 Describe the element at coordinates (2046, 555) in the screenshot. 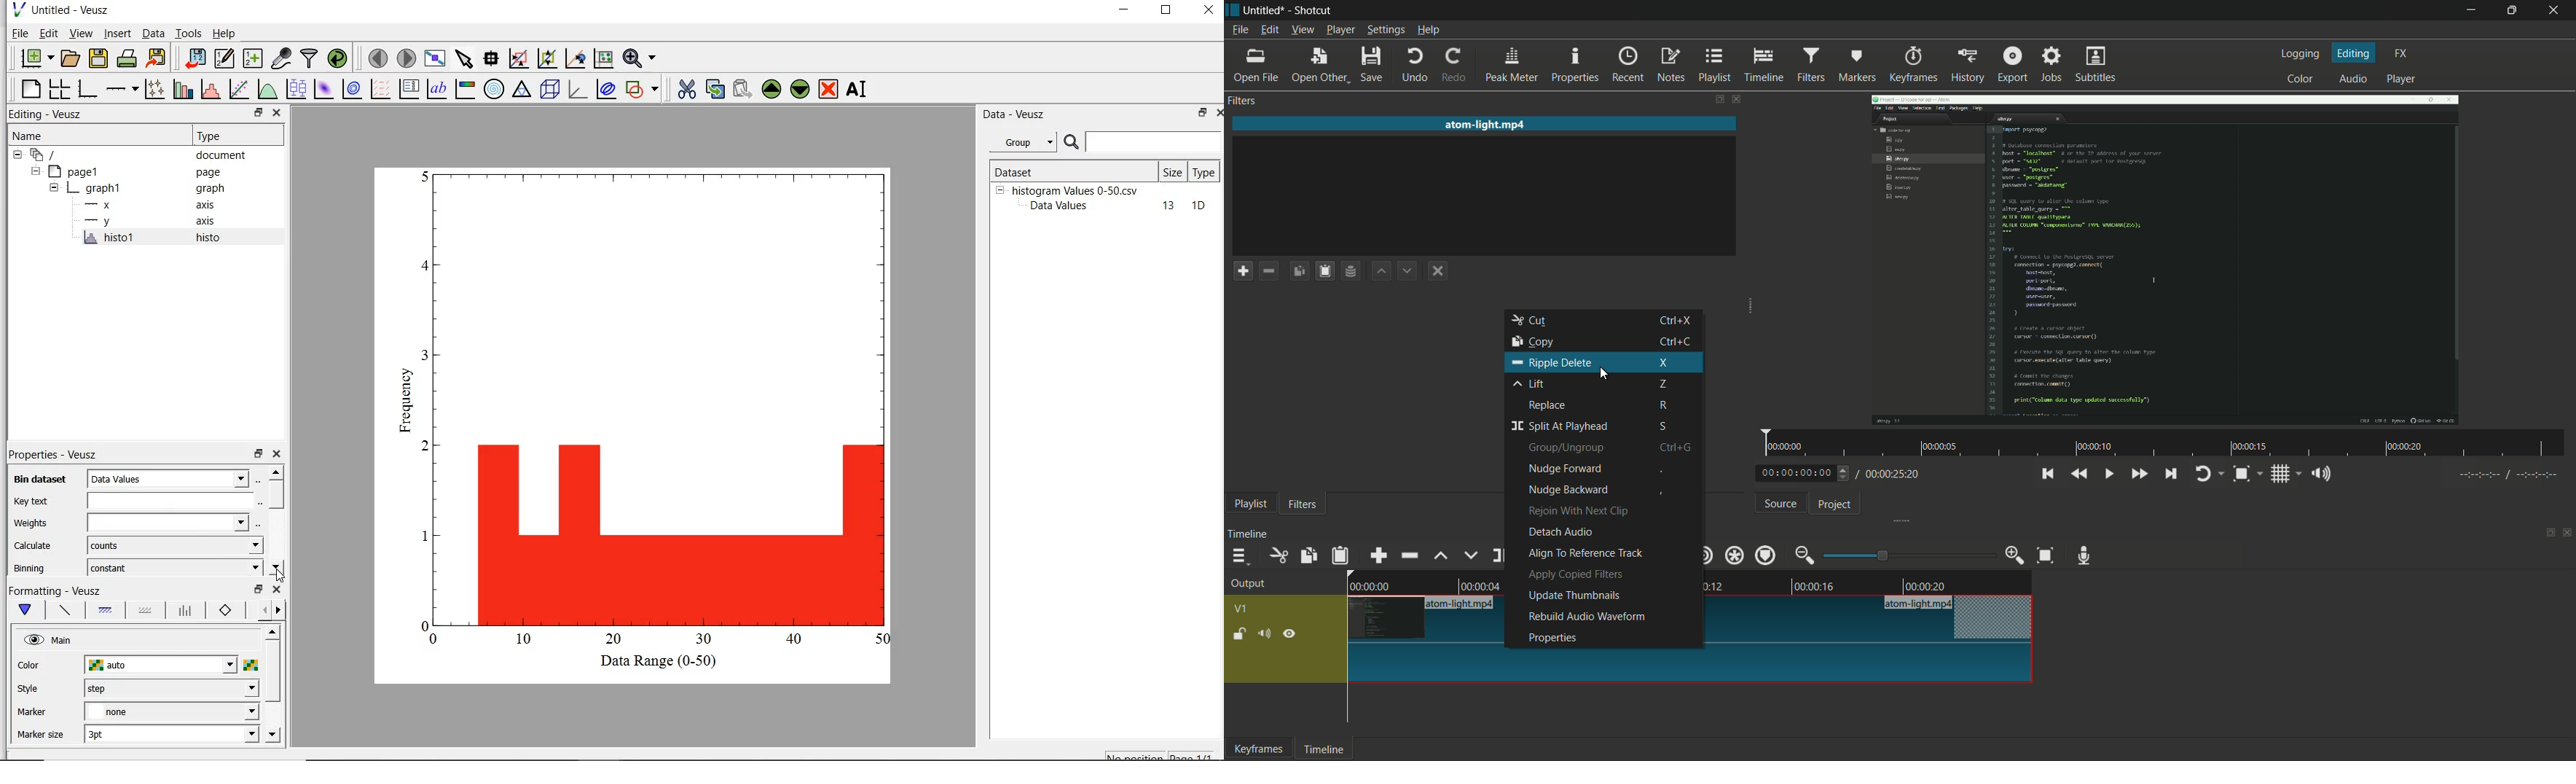

I see `zoom timeline to fit` at that location.